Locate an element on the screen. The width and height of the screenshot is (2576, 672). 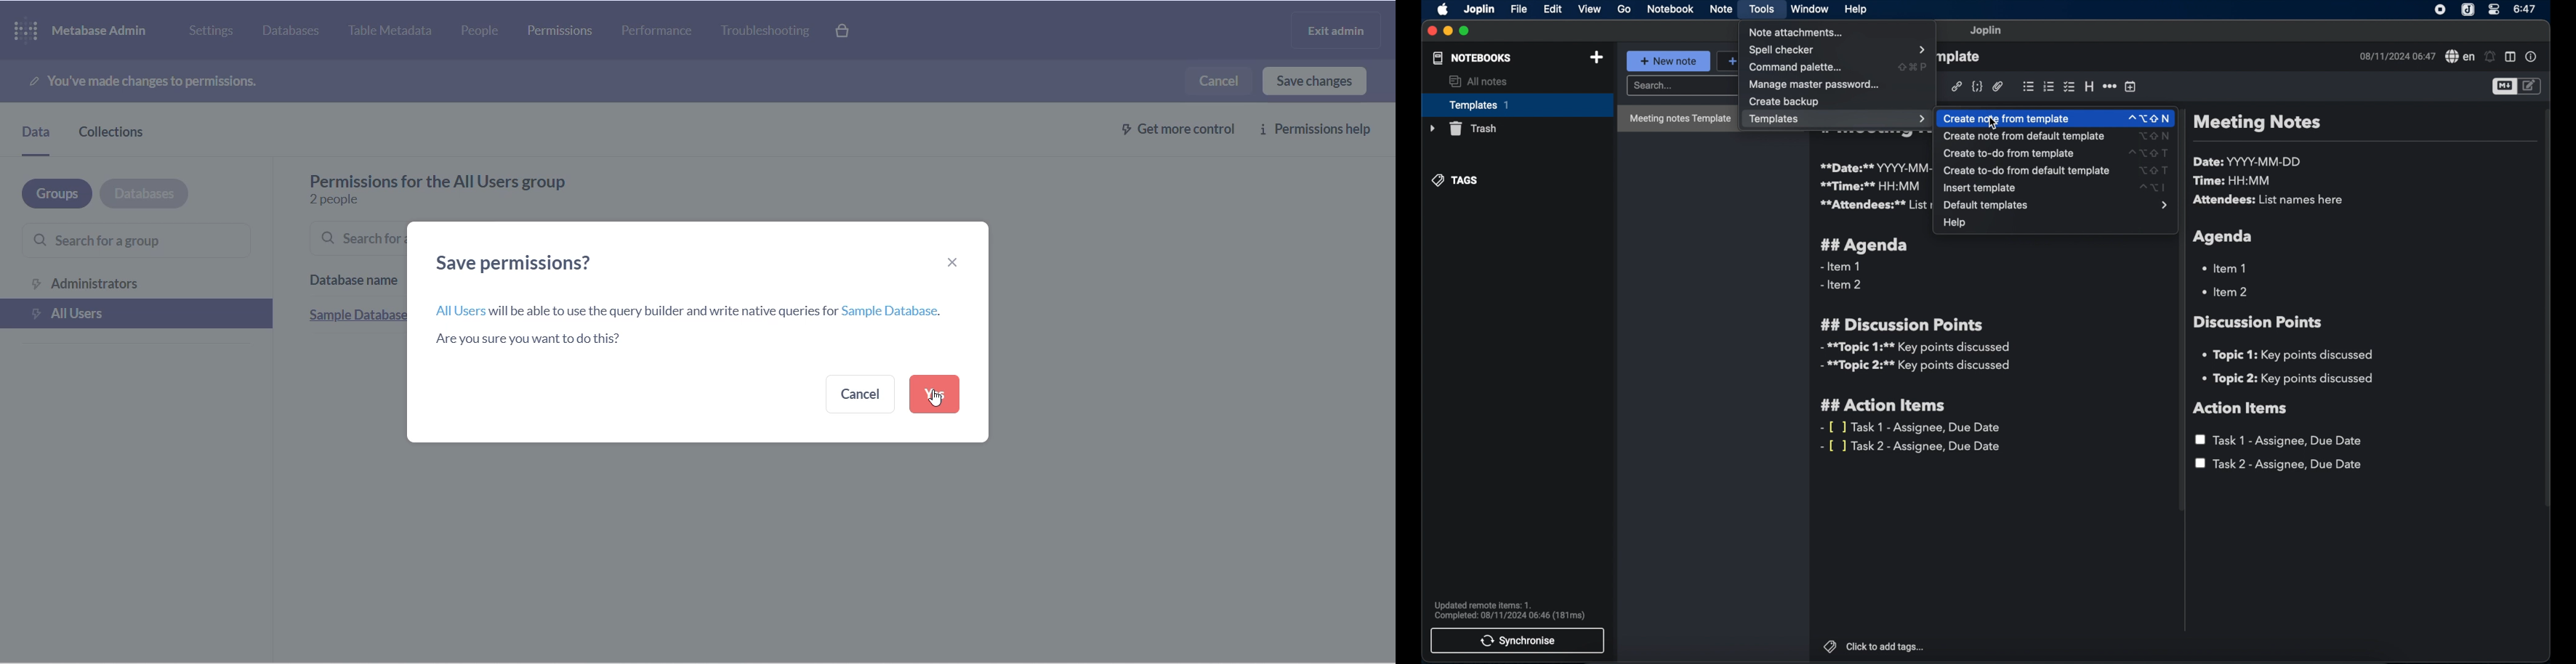
## discussion points is located at coordinates (1902, 324).